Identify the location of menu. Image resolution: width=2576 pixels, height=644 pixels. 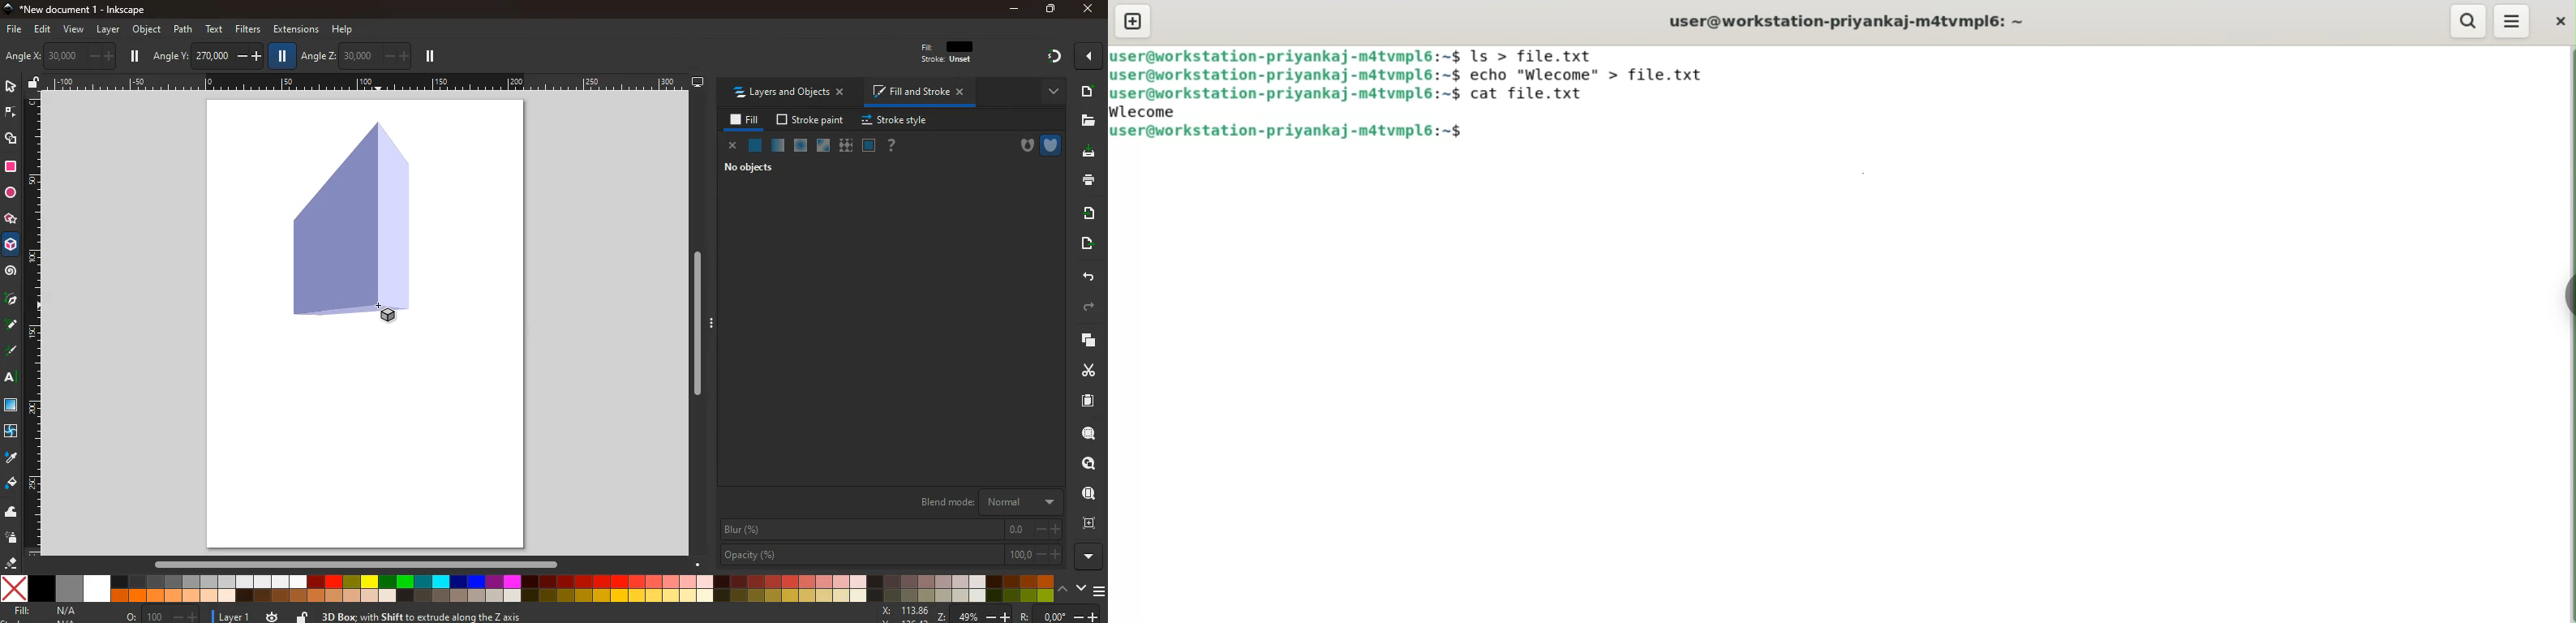
(2513, 22).